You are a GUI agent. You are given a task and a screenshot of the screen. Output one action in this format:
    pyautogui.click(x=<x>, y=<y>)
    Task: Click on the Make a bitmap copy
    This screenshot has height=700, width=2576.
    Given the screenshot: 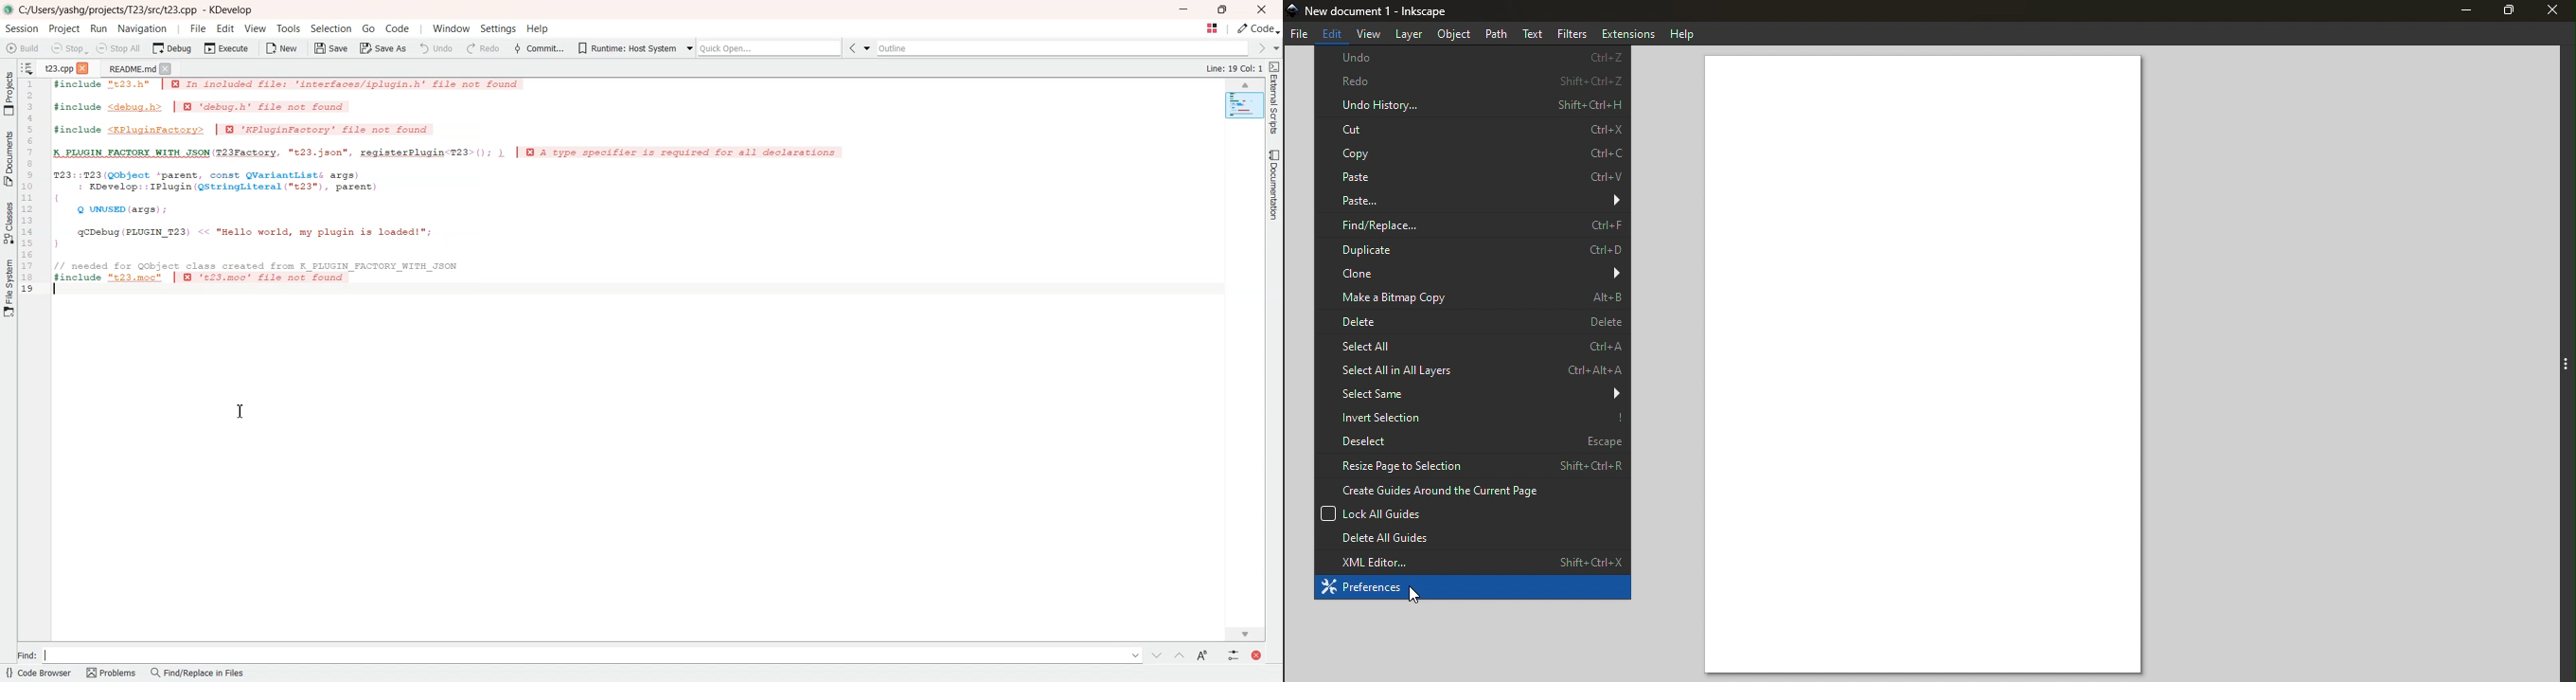 What is the action you would take?
    pyautogui.click(x=1471, y=298)
    